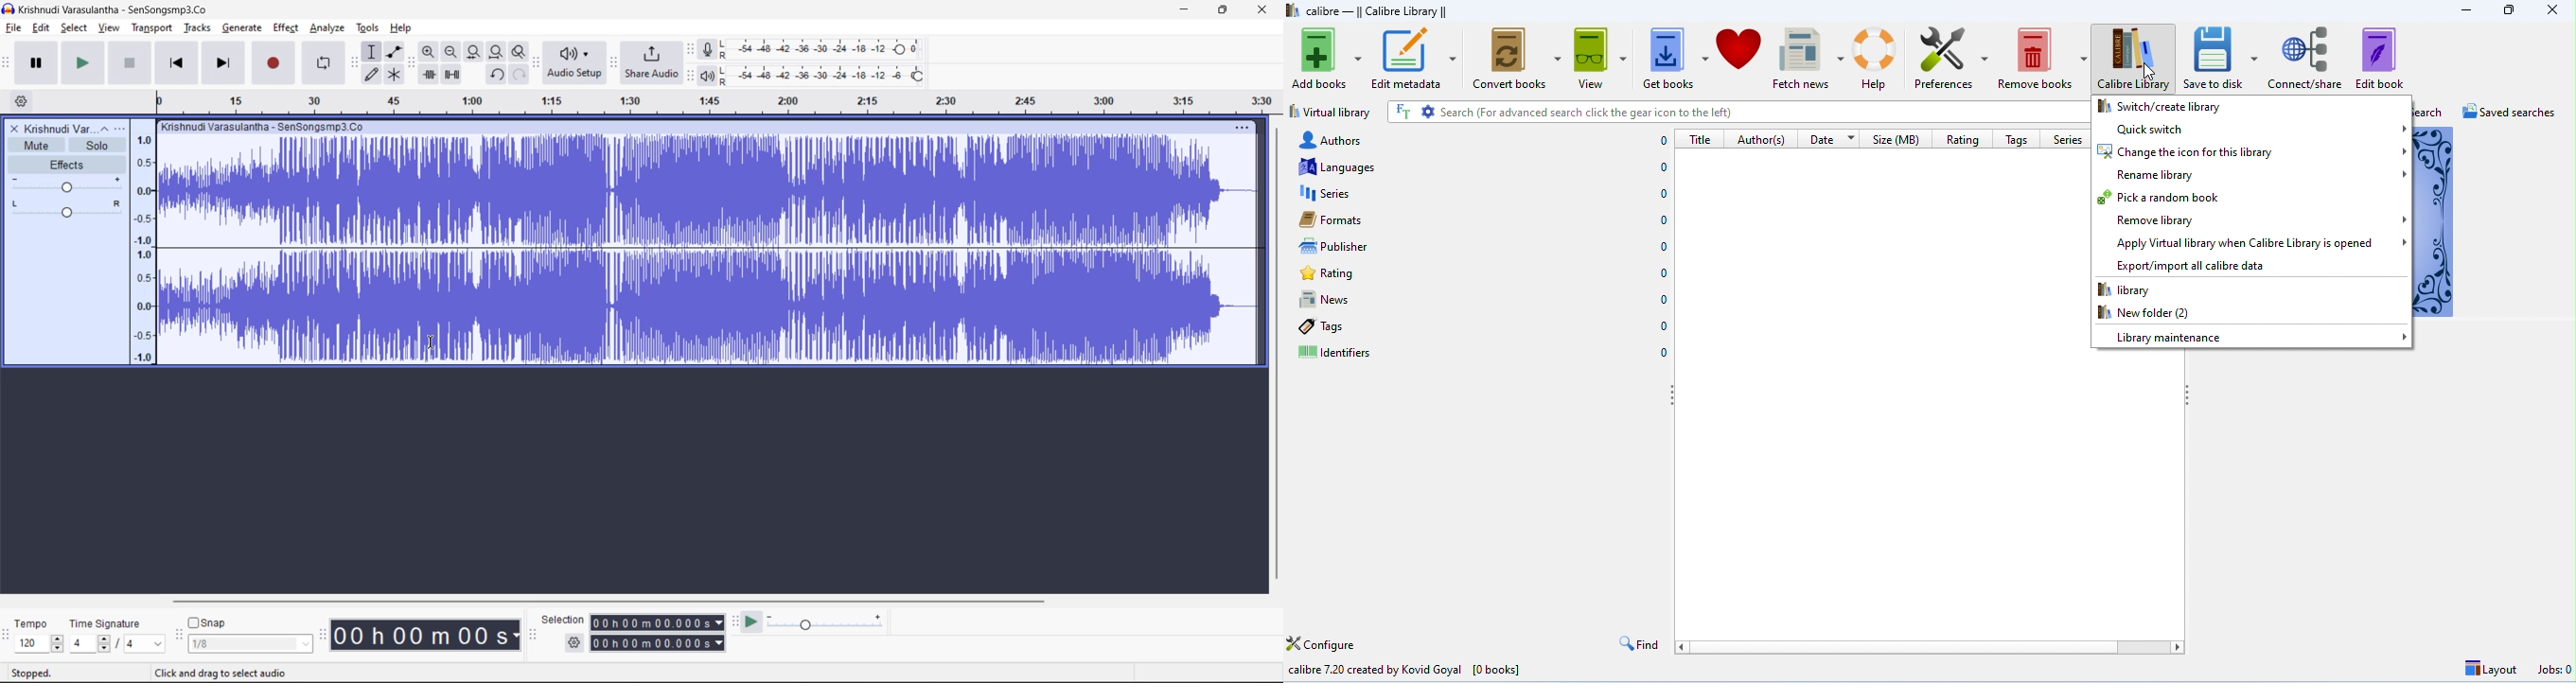 This screenshot has width=2576, height=700. What do you see at coordinates (519, 74) in the screenshot?
I see `redo` at bounding box center [519, 74].